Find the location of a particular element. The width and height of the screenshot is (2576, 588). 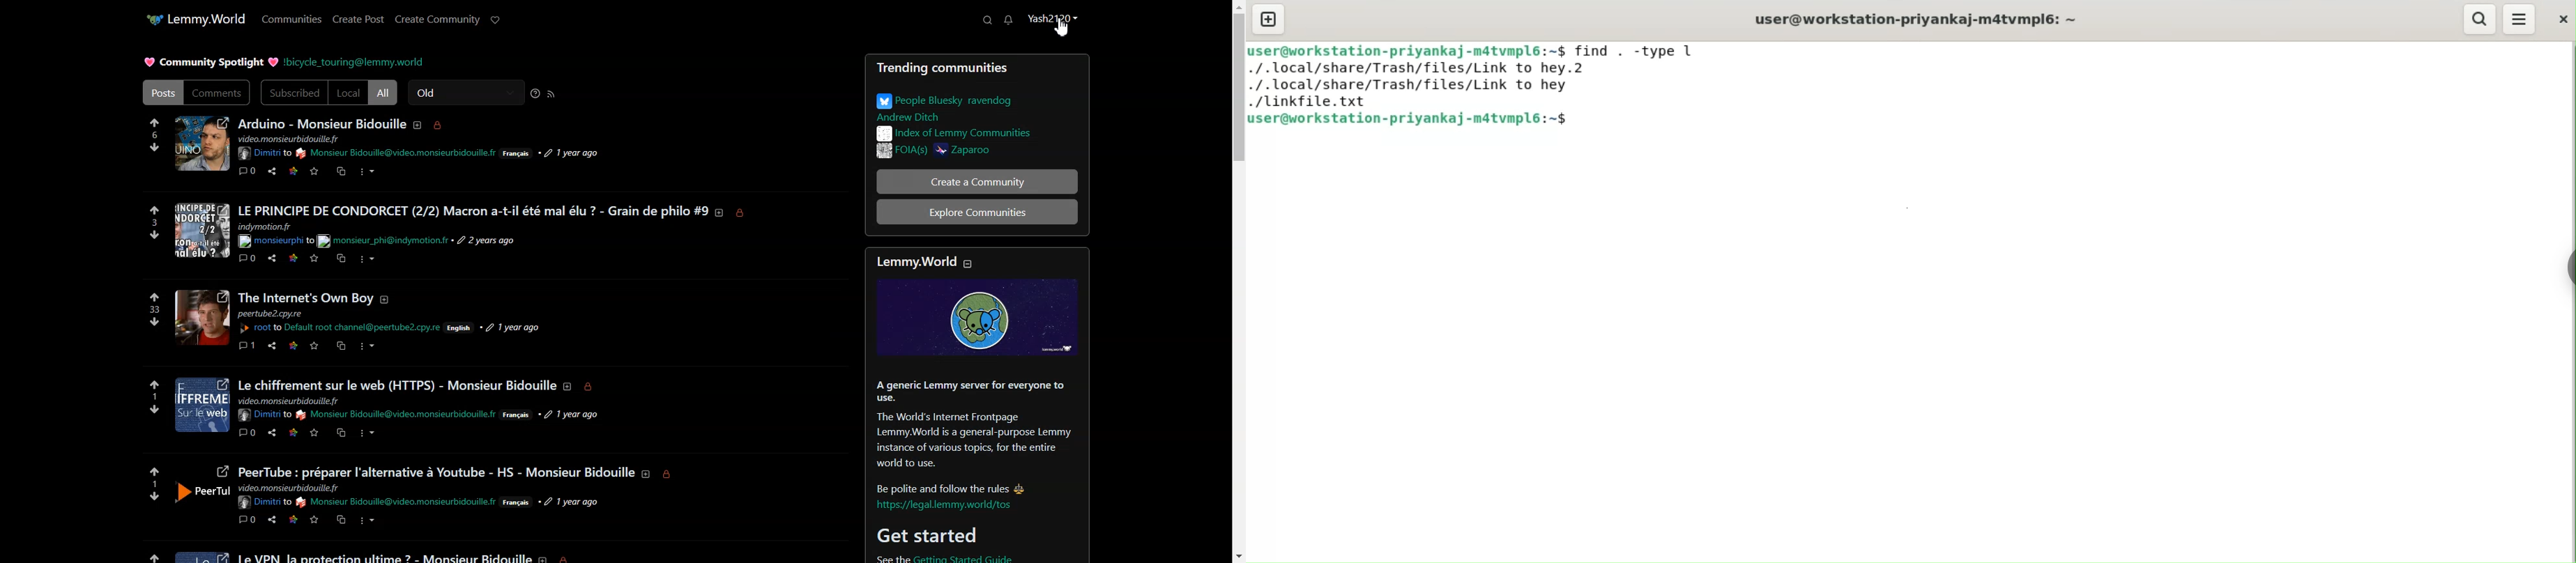

1 year ago is located at coordinates (580, 414).